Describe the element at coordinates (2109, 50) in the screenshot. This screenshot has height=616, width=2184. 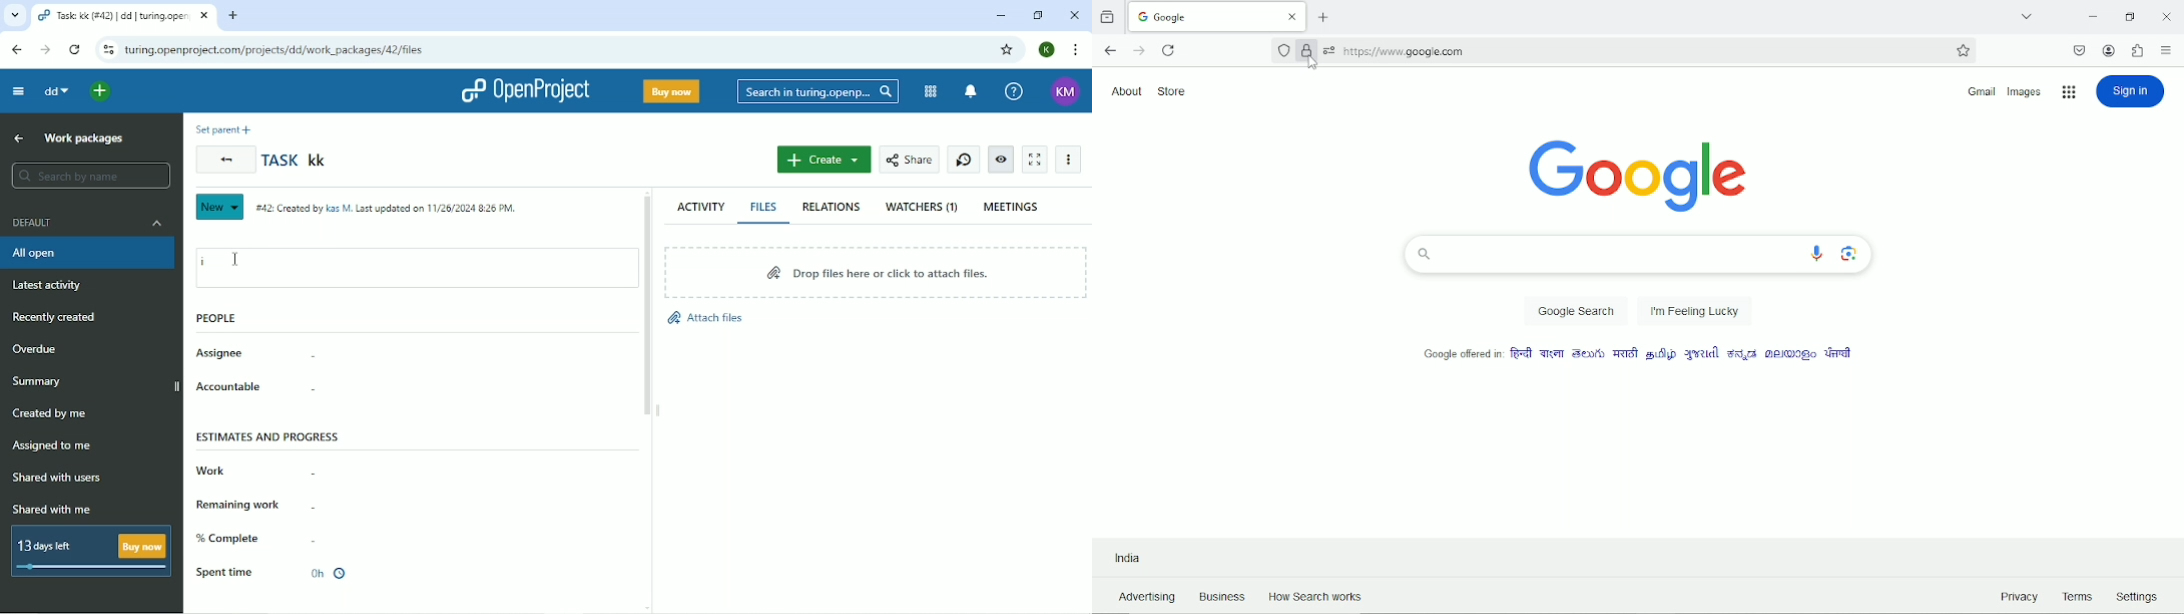
I see `Account` at that location.